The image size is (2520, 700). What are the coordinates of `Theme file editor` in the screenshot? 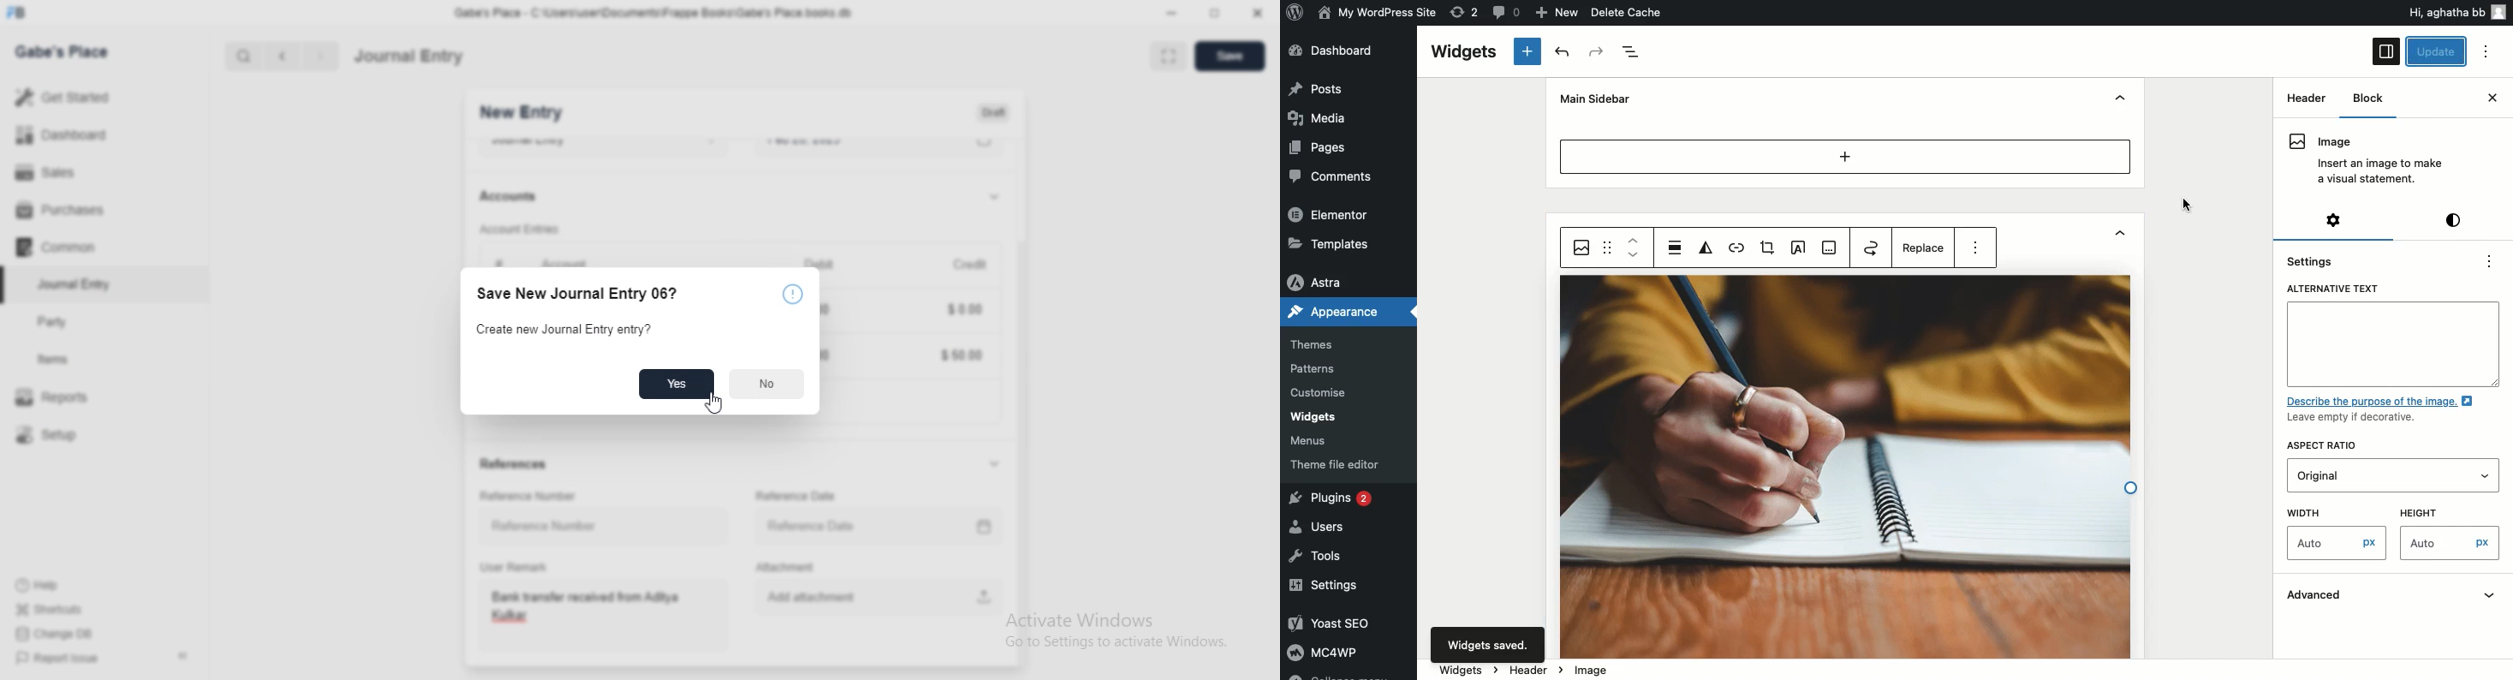 It's located at (1339, 464).